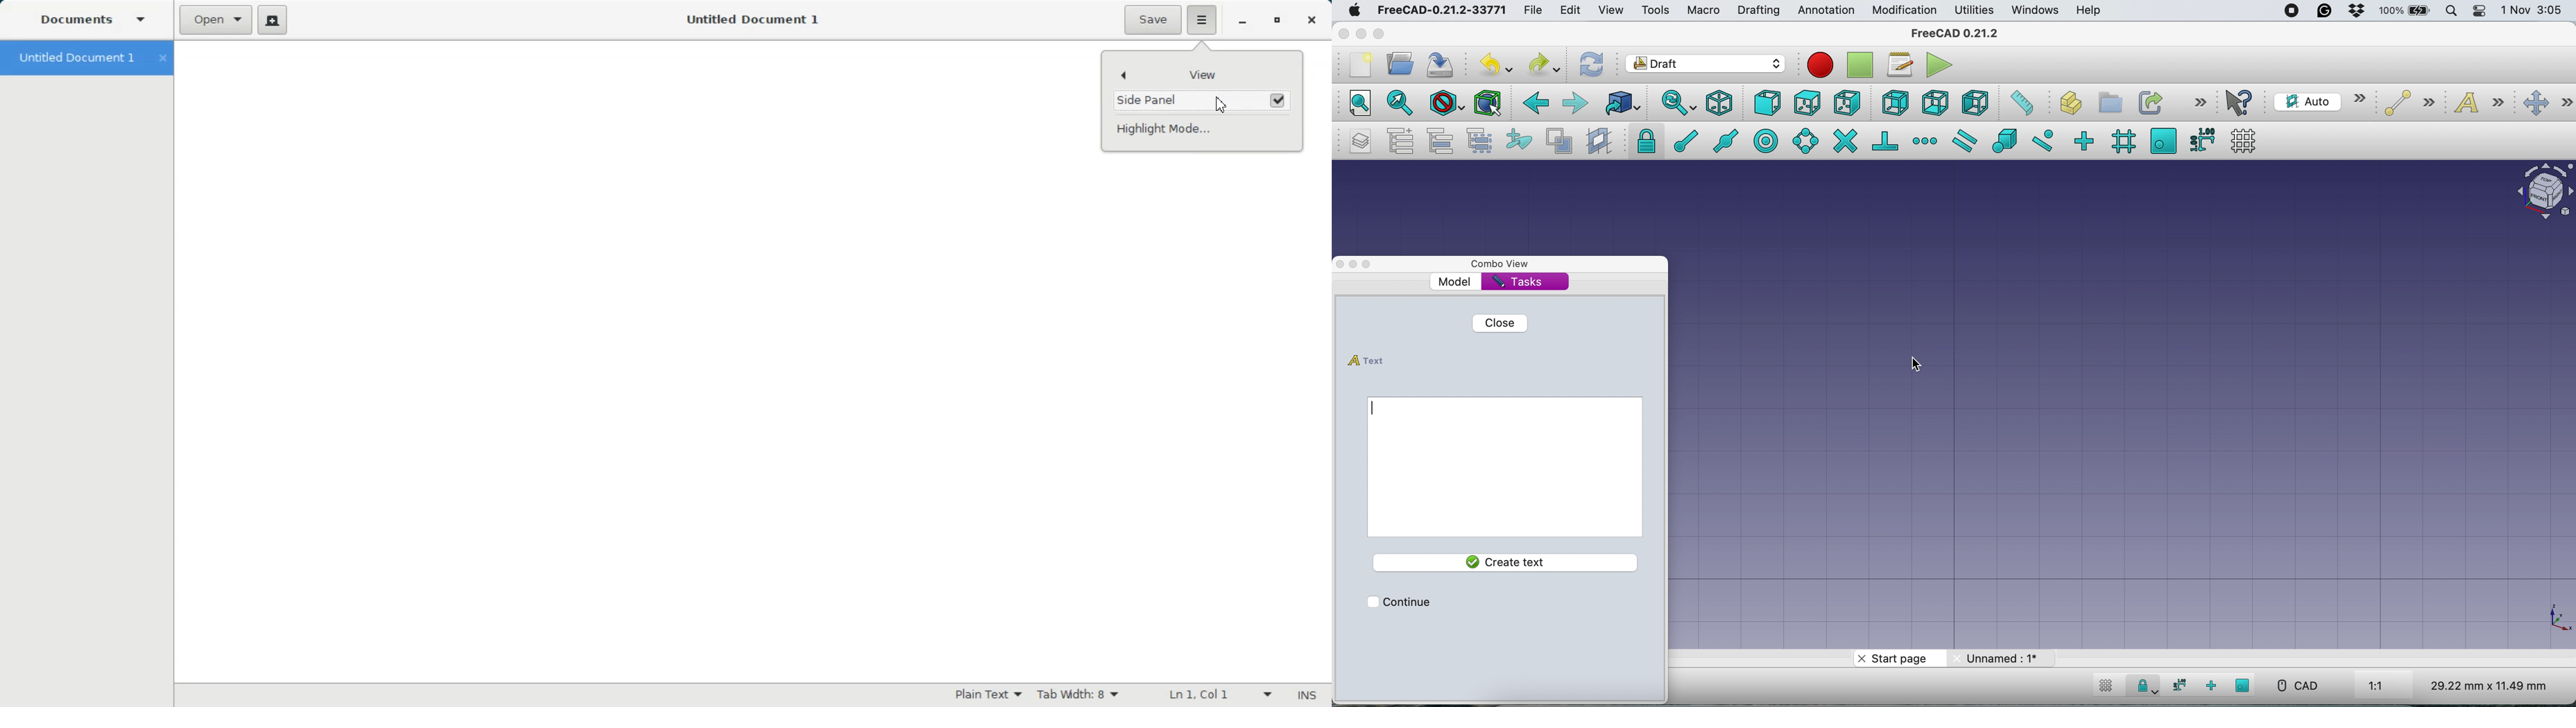  Describe the element at coordinates (2450, 11) in the screenshot. I see `spotlight search` at that location.